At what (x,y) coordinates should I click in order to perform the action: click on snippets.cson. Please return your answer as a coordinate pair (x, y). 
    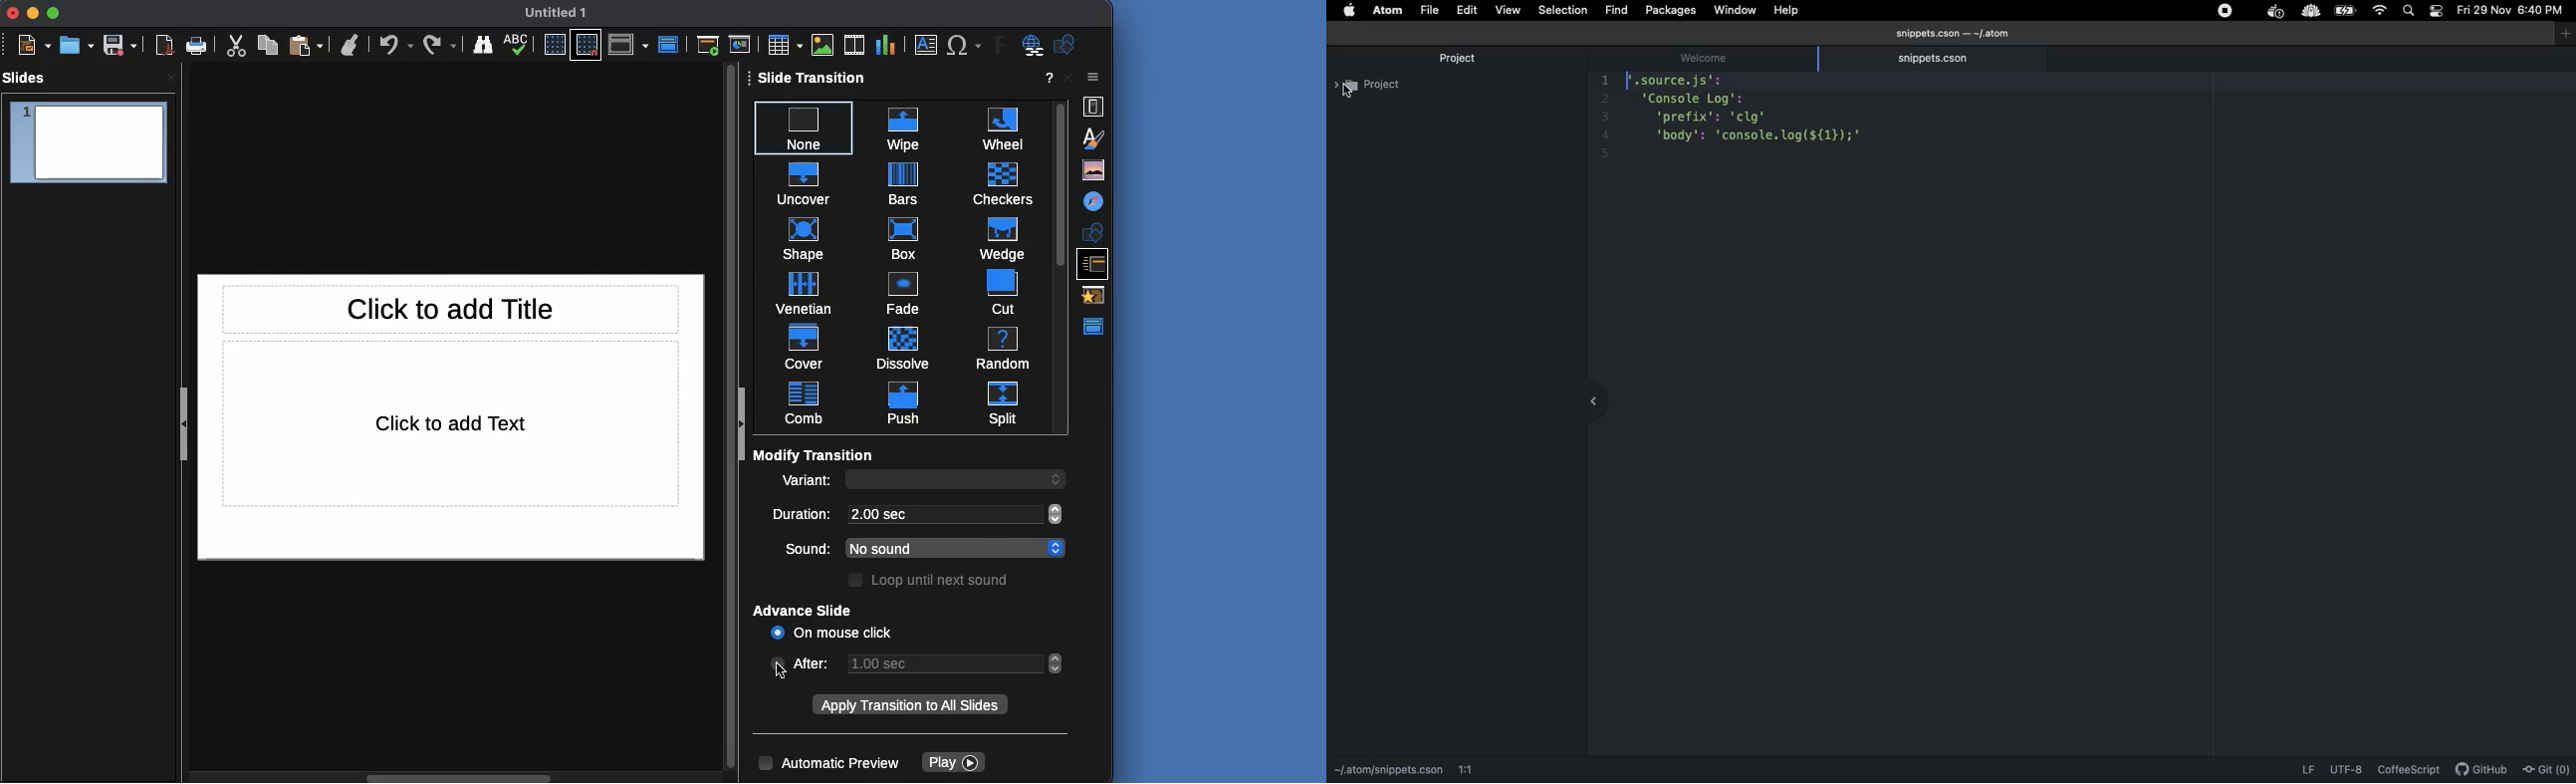
    Looking at the image, I should click on (1932, 57).